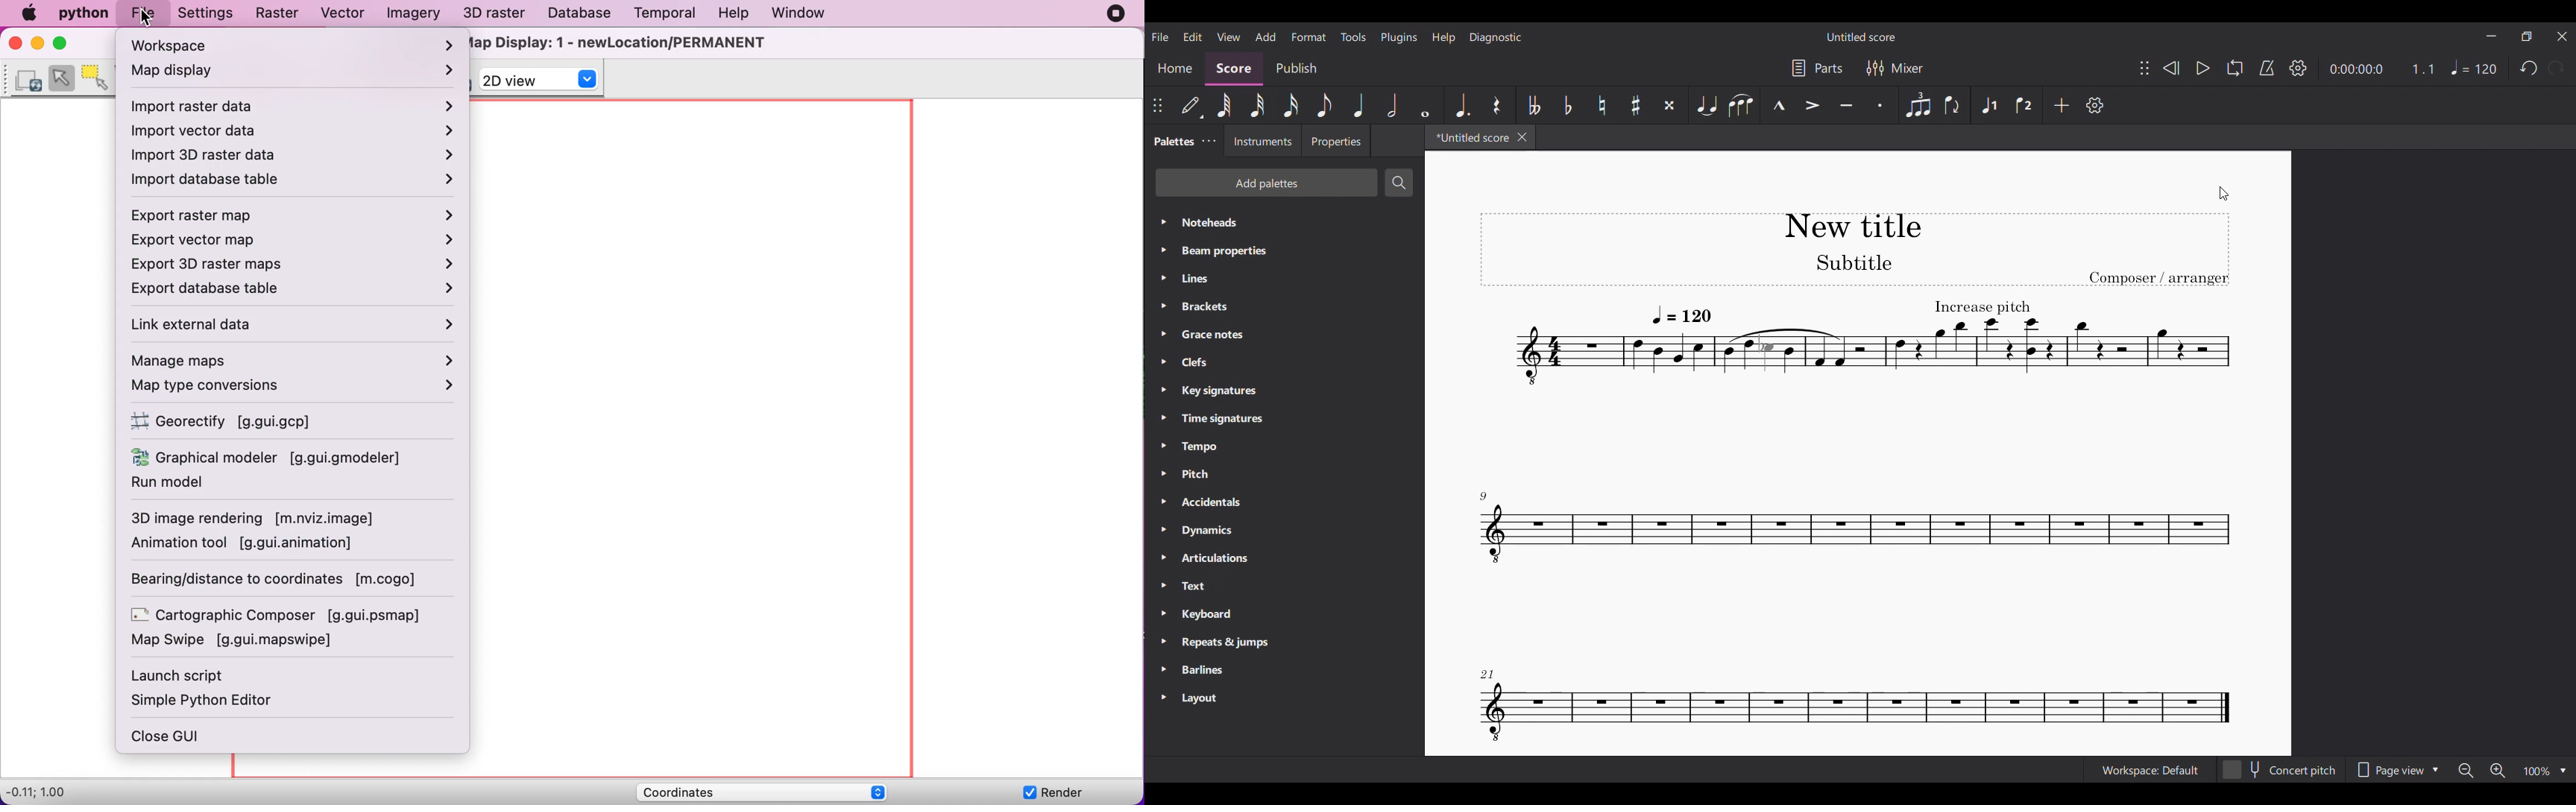 This screenshot has height=812, width=2576. What do you see at coordinates (1469, 137) in the screenshot?
I see `*Untitled score - current tab` at bounding box center [1469, 137].